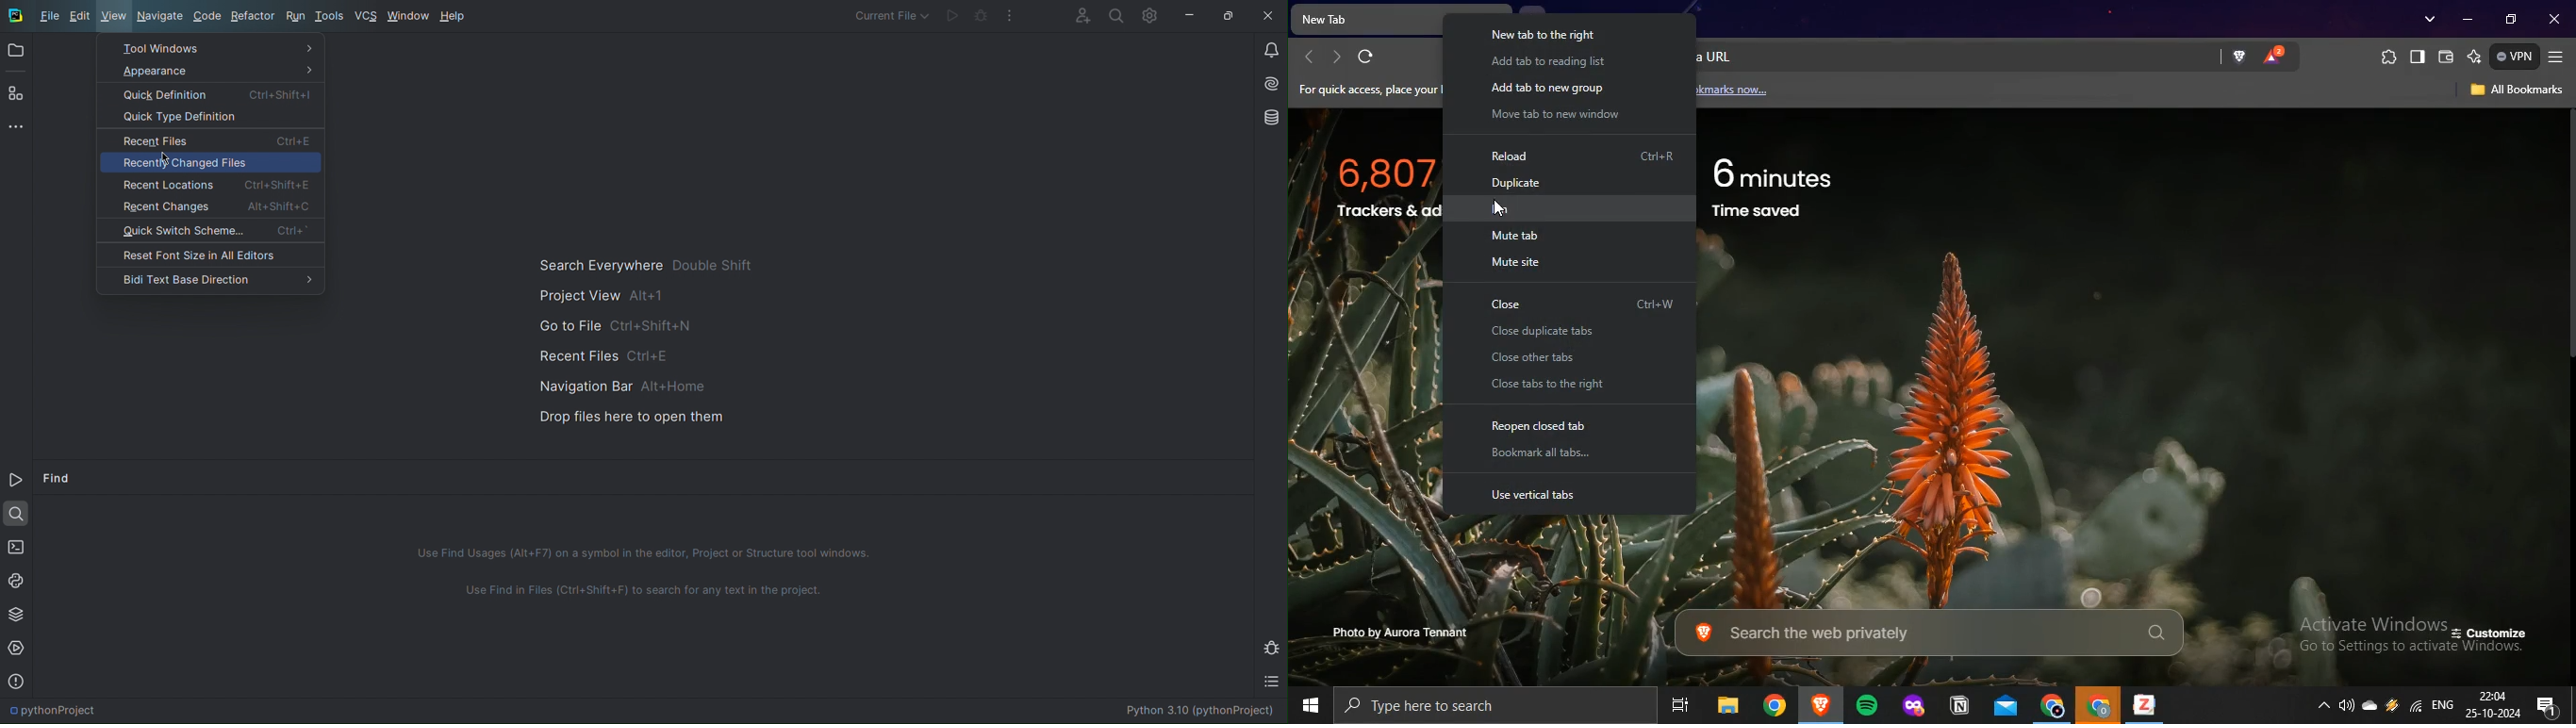 The image size is (2576, 728). Describe the element at coordinates (1238, 476) in the screenshot. I see `Minimize` at that location.